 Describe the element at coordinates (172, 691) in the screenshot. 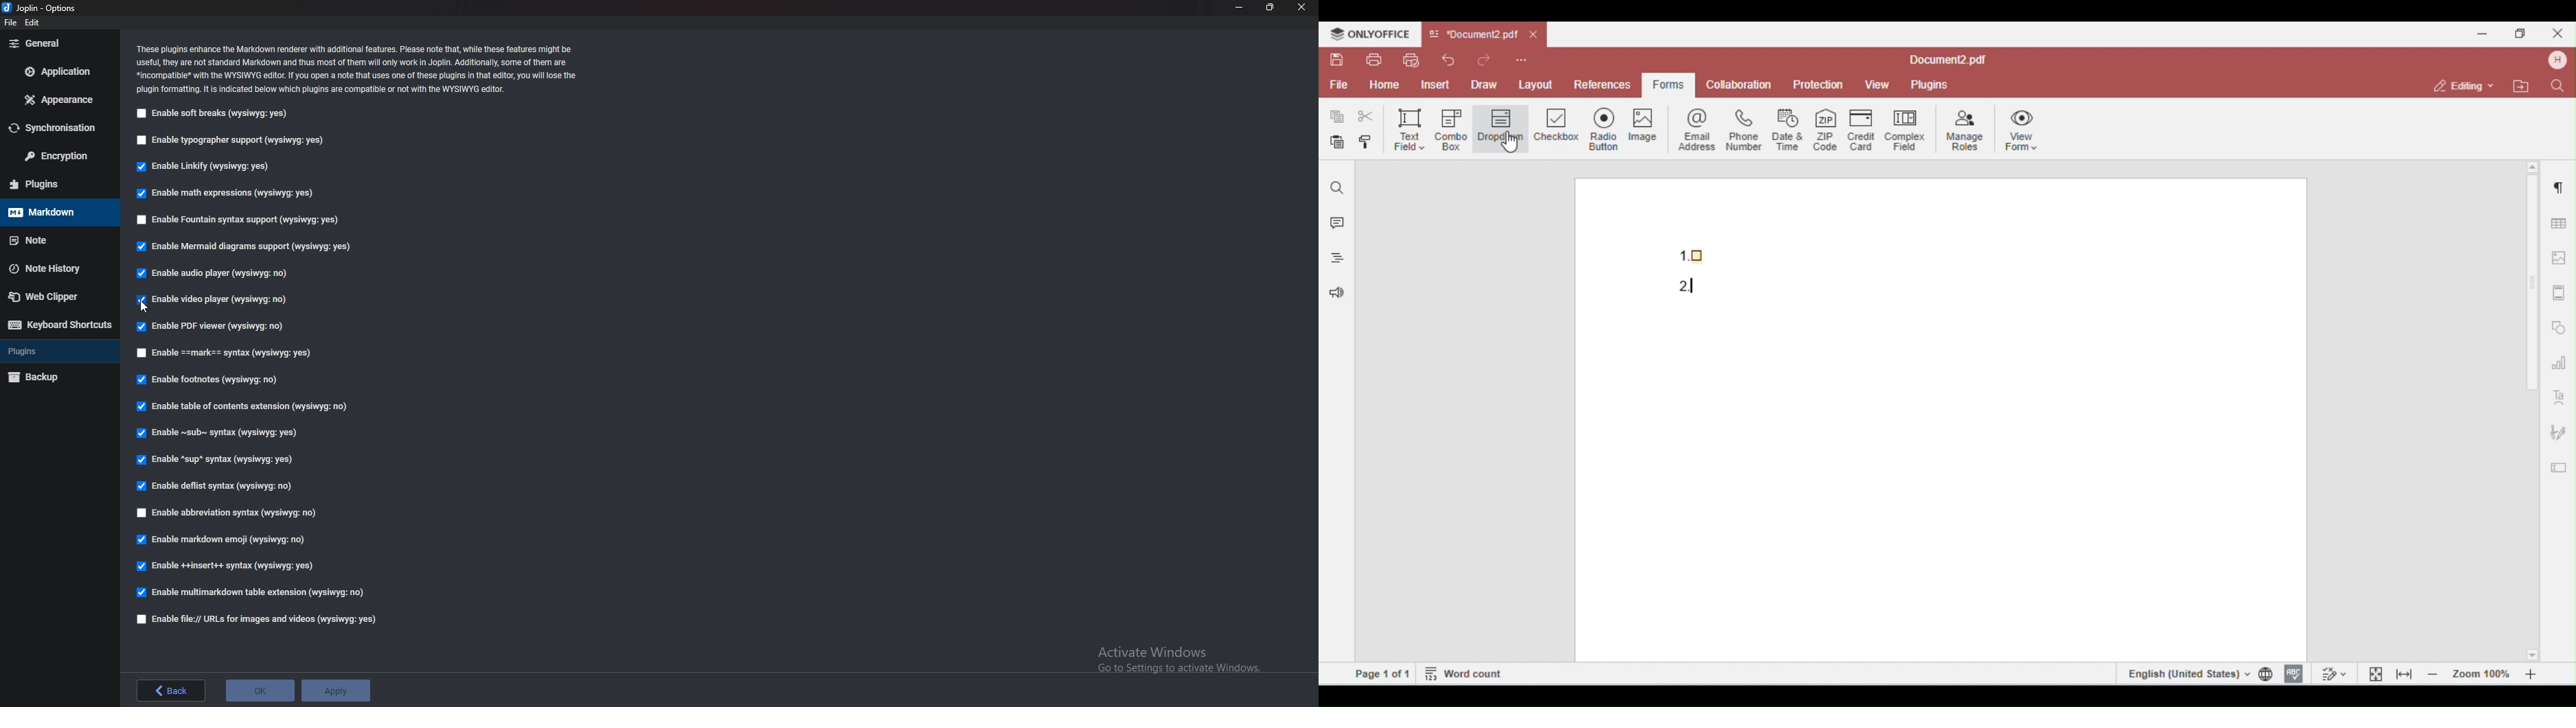

I see `back` at that location.